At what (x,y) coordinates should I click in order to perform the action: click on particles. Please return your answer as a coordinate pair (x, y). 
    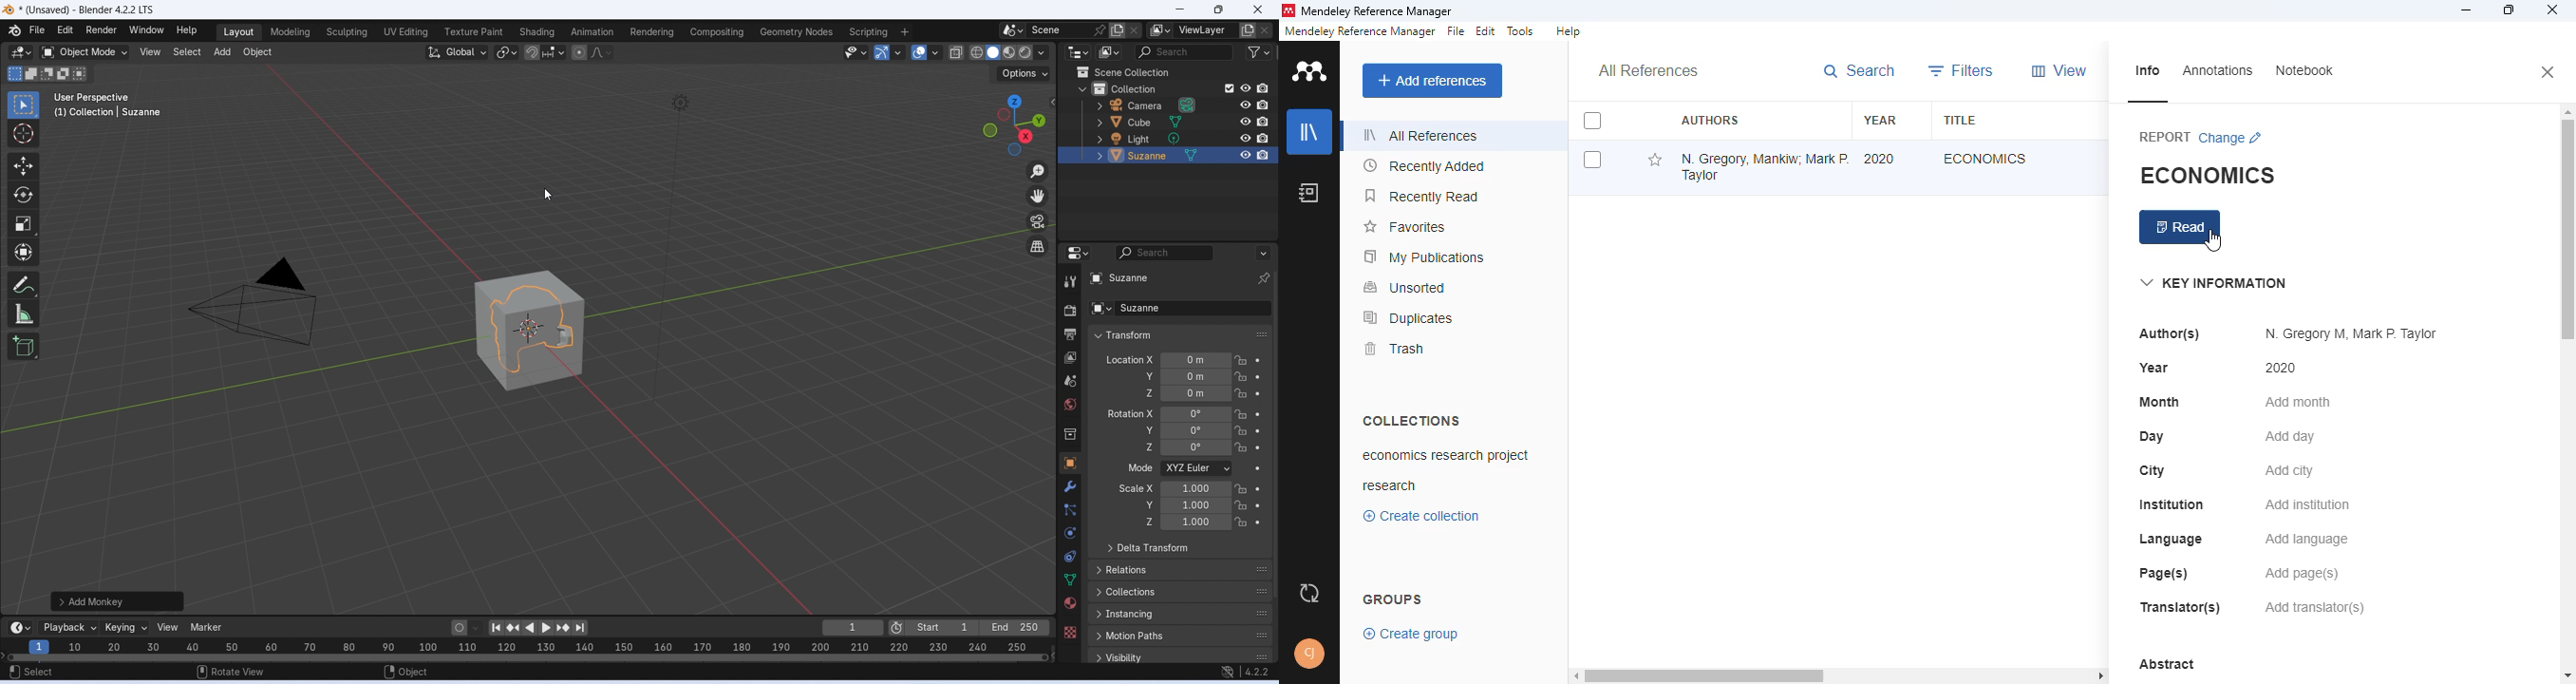
    Looking at the image, I should click on (1072, 510).